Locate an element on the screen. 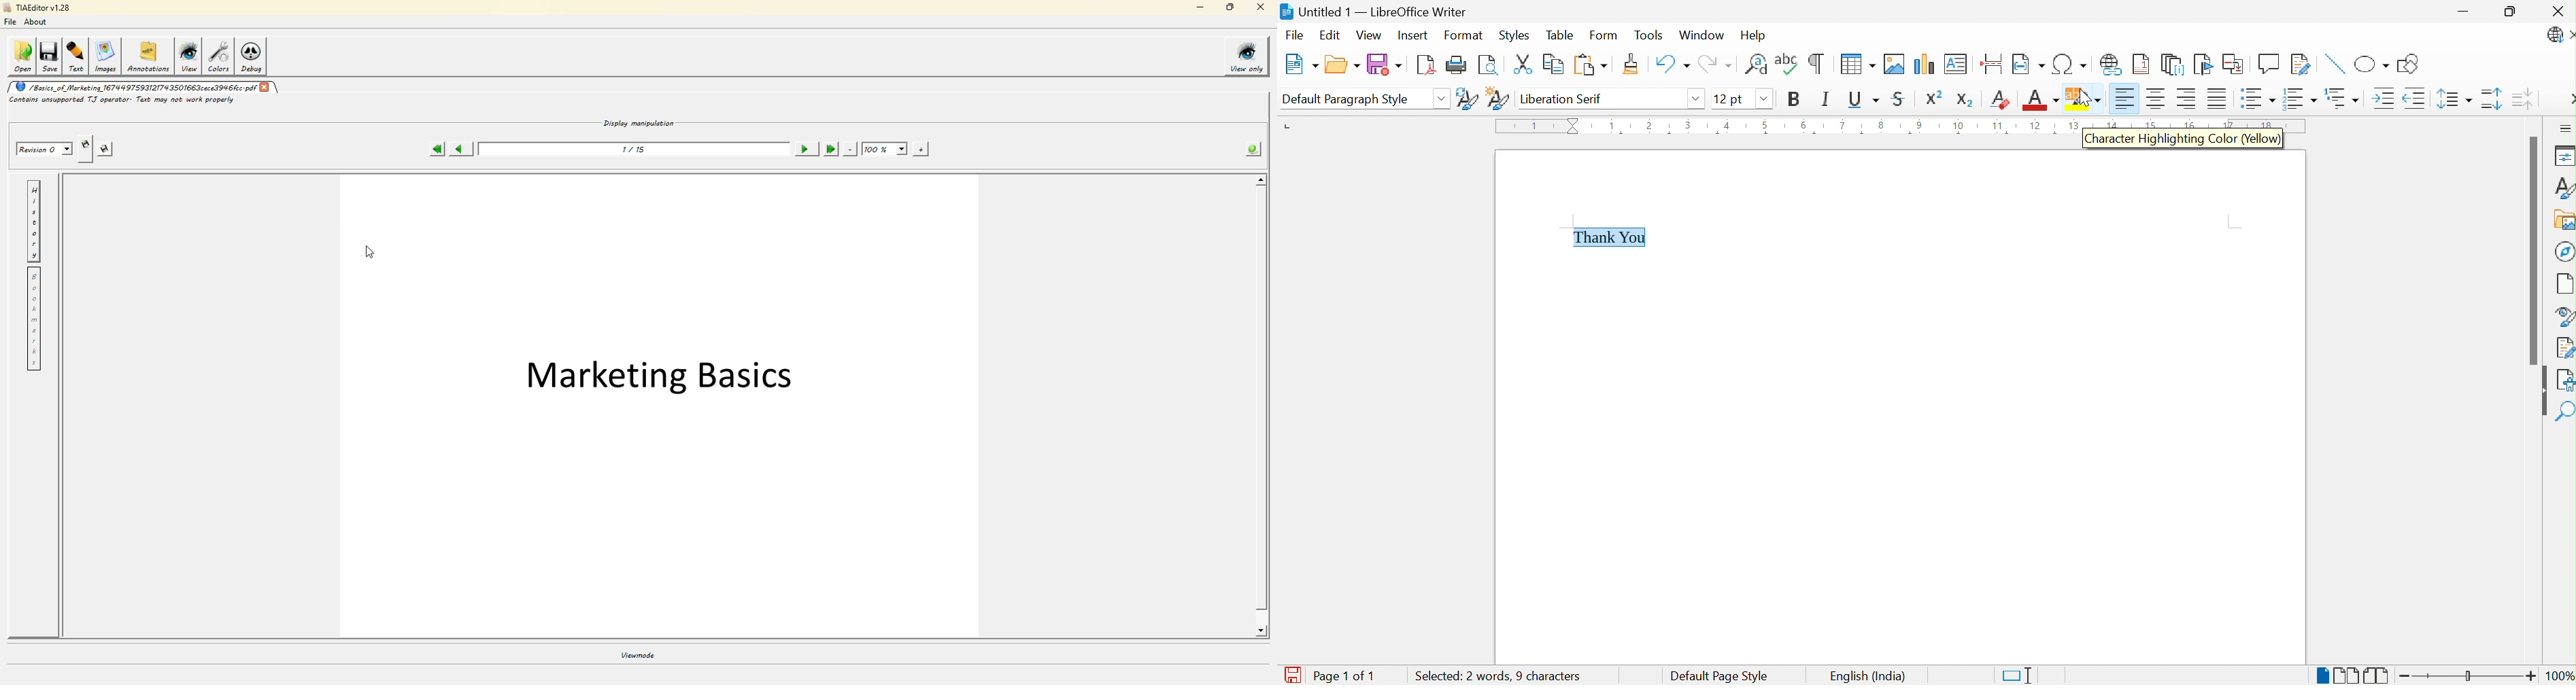 The image size is (2576, 700). Manage Changes is located at coordinates (2563, 347).